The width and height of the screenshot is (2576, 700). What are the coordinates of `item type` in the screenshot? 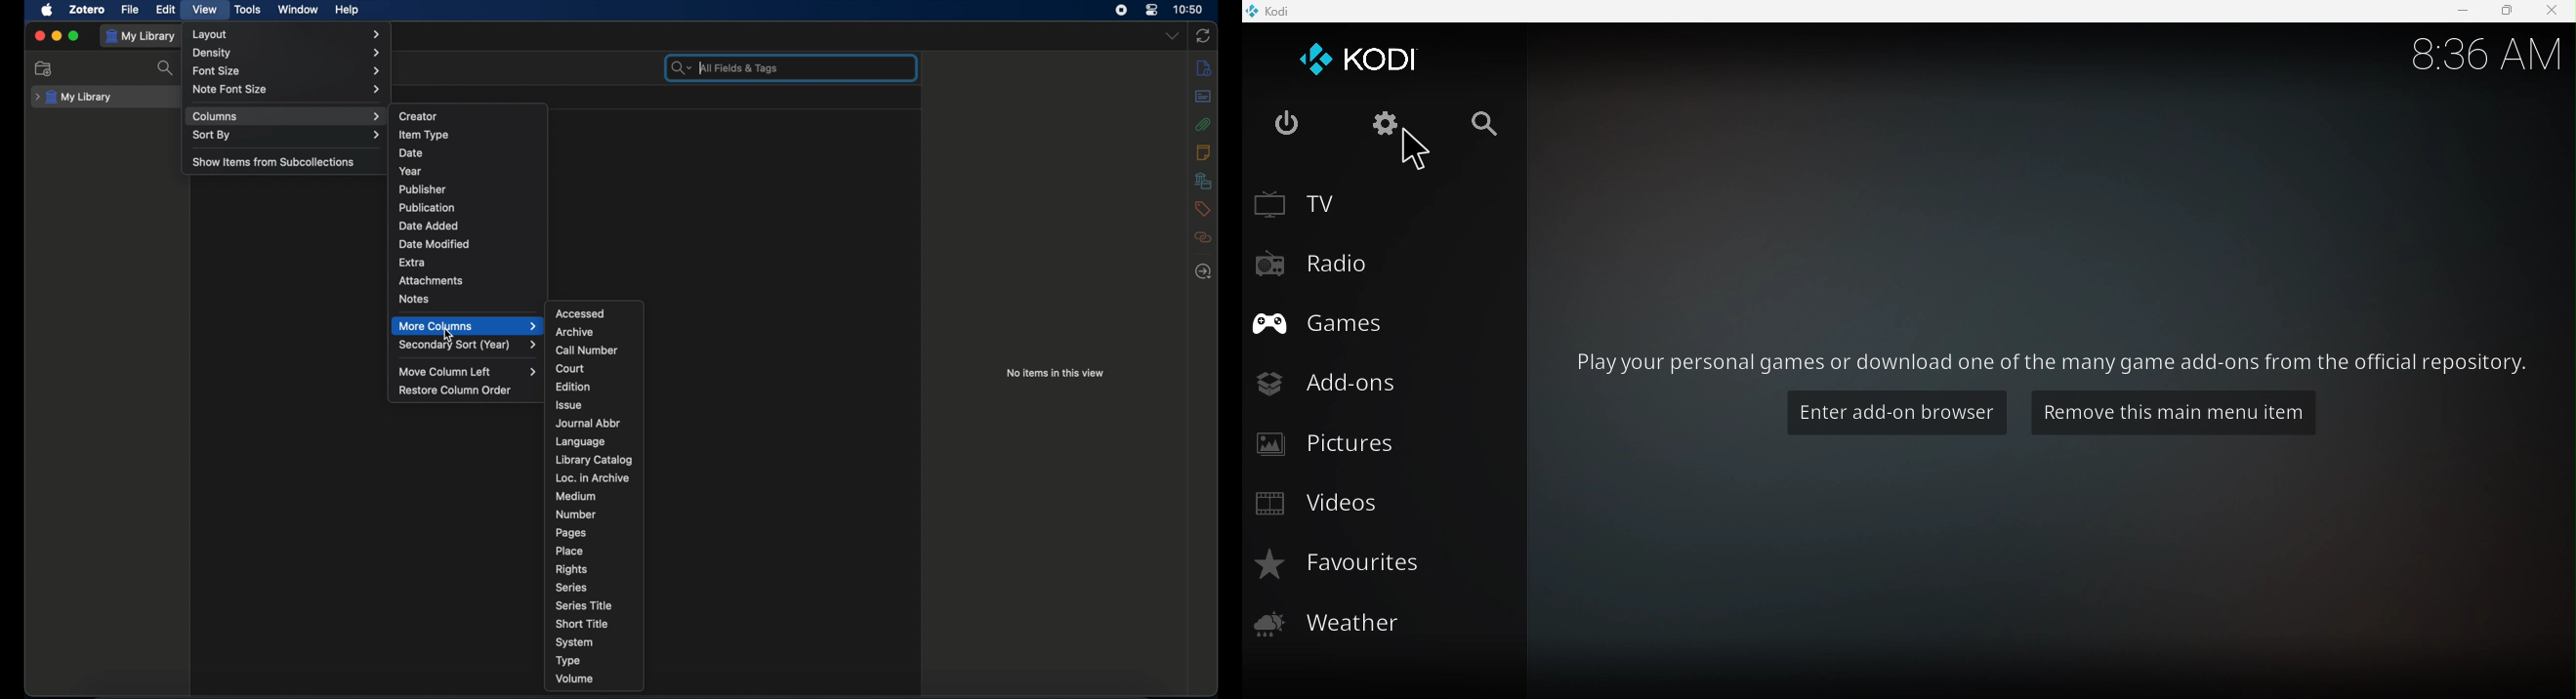 It's located at (424, 135).